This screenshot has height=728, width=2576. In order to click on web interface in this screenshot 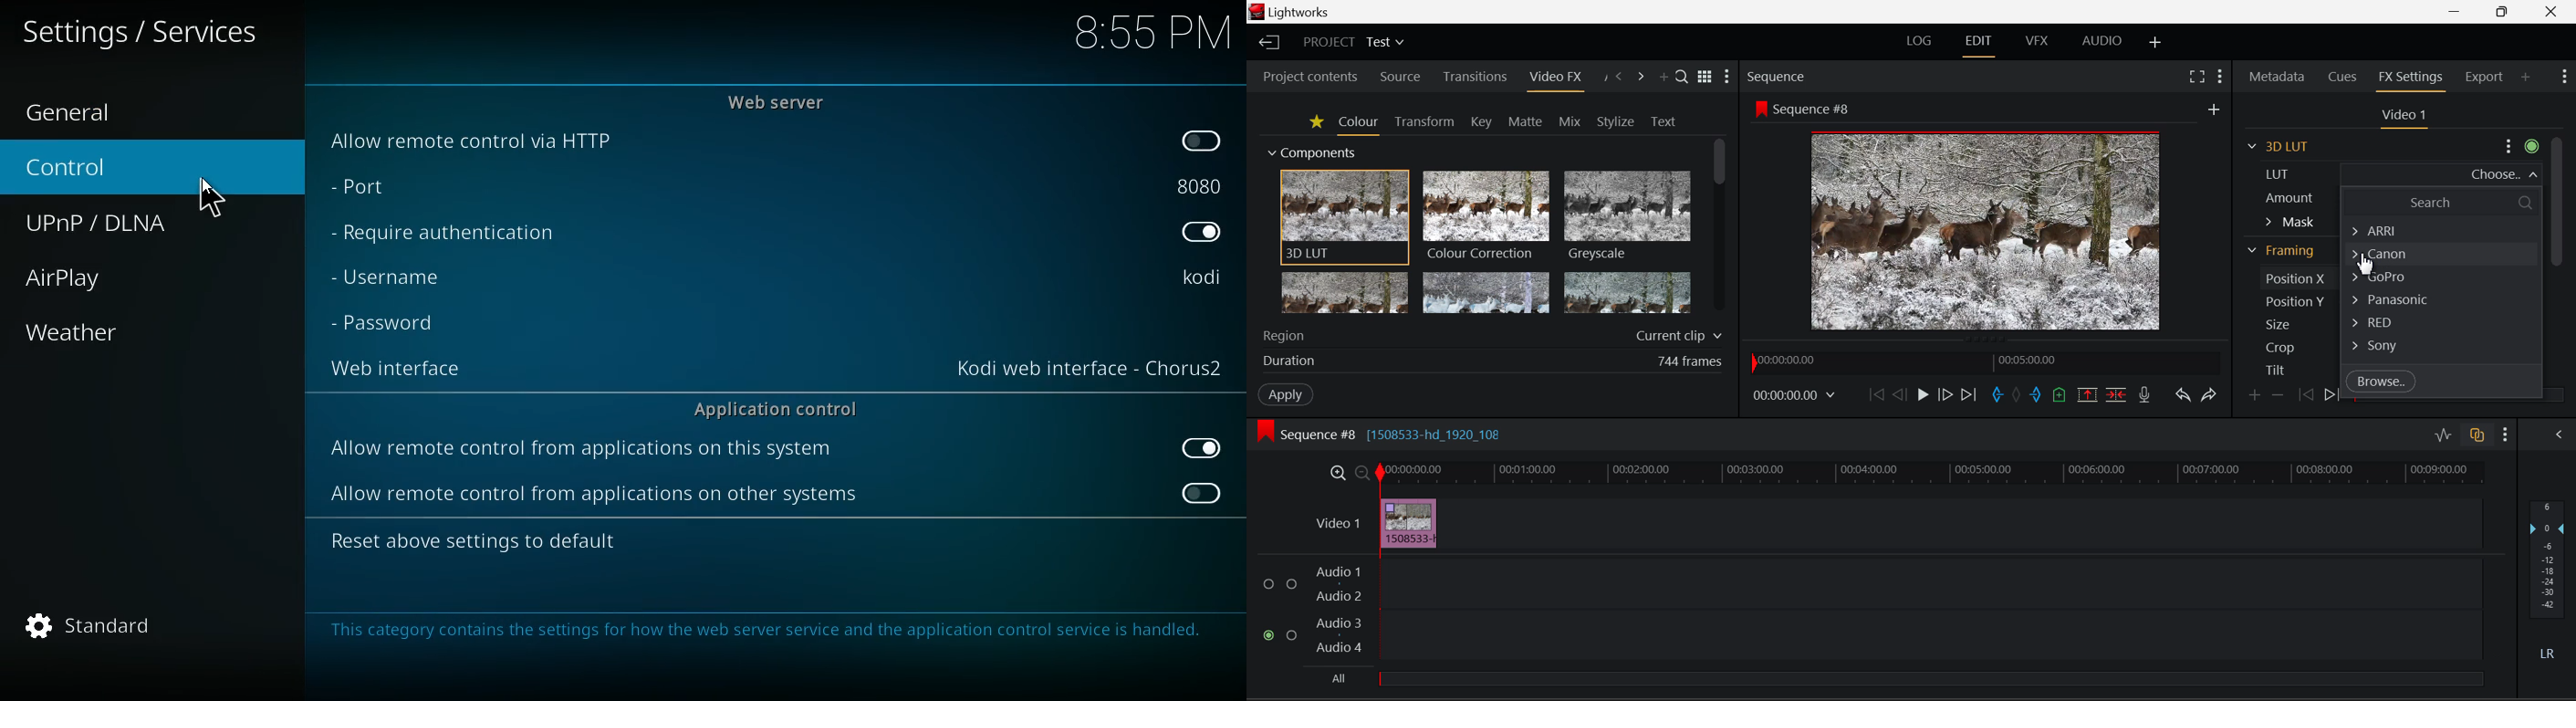, I will do `click(406, 369)`.